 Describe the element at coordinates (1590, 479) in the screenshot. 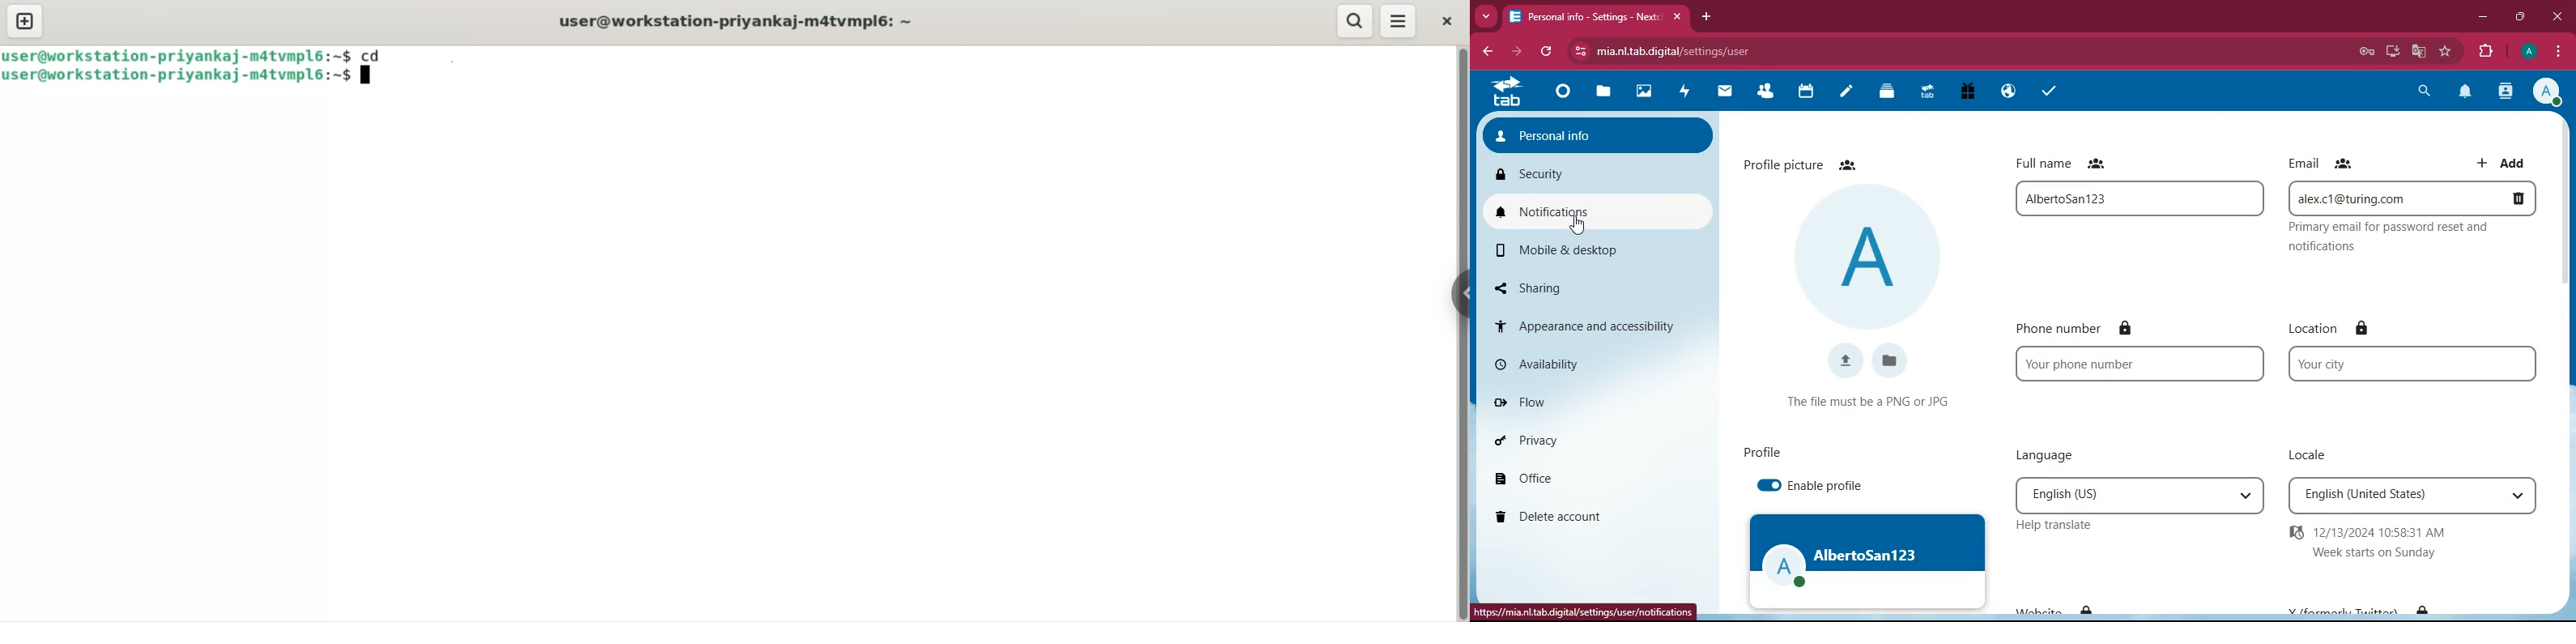

I see `office` at that location.